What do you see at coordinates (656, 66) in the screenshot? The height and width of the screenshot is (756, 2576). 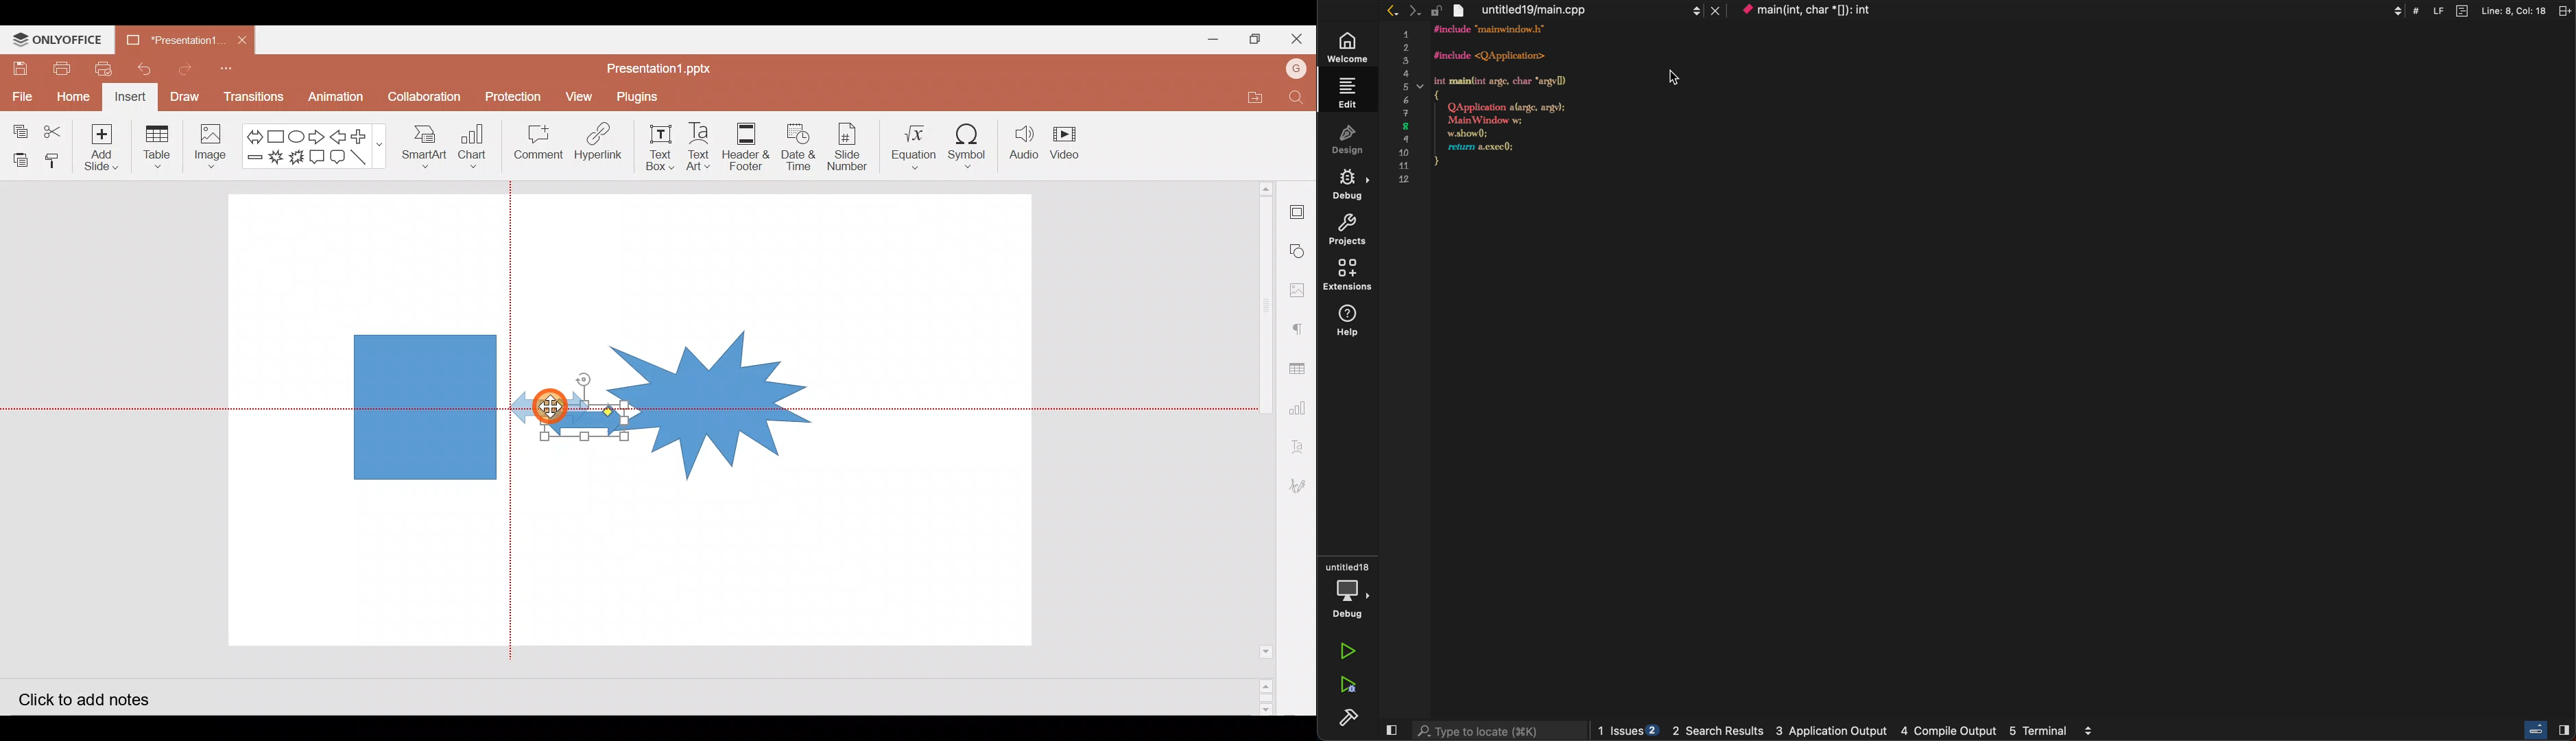 I see `Presentation1.pptx` at bounding box center [656, 66].